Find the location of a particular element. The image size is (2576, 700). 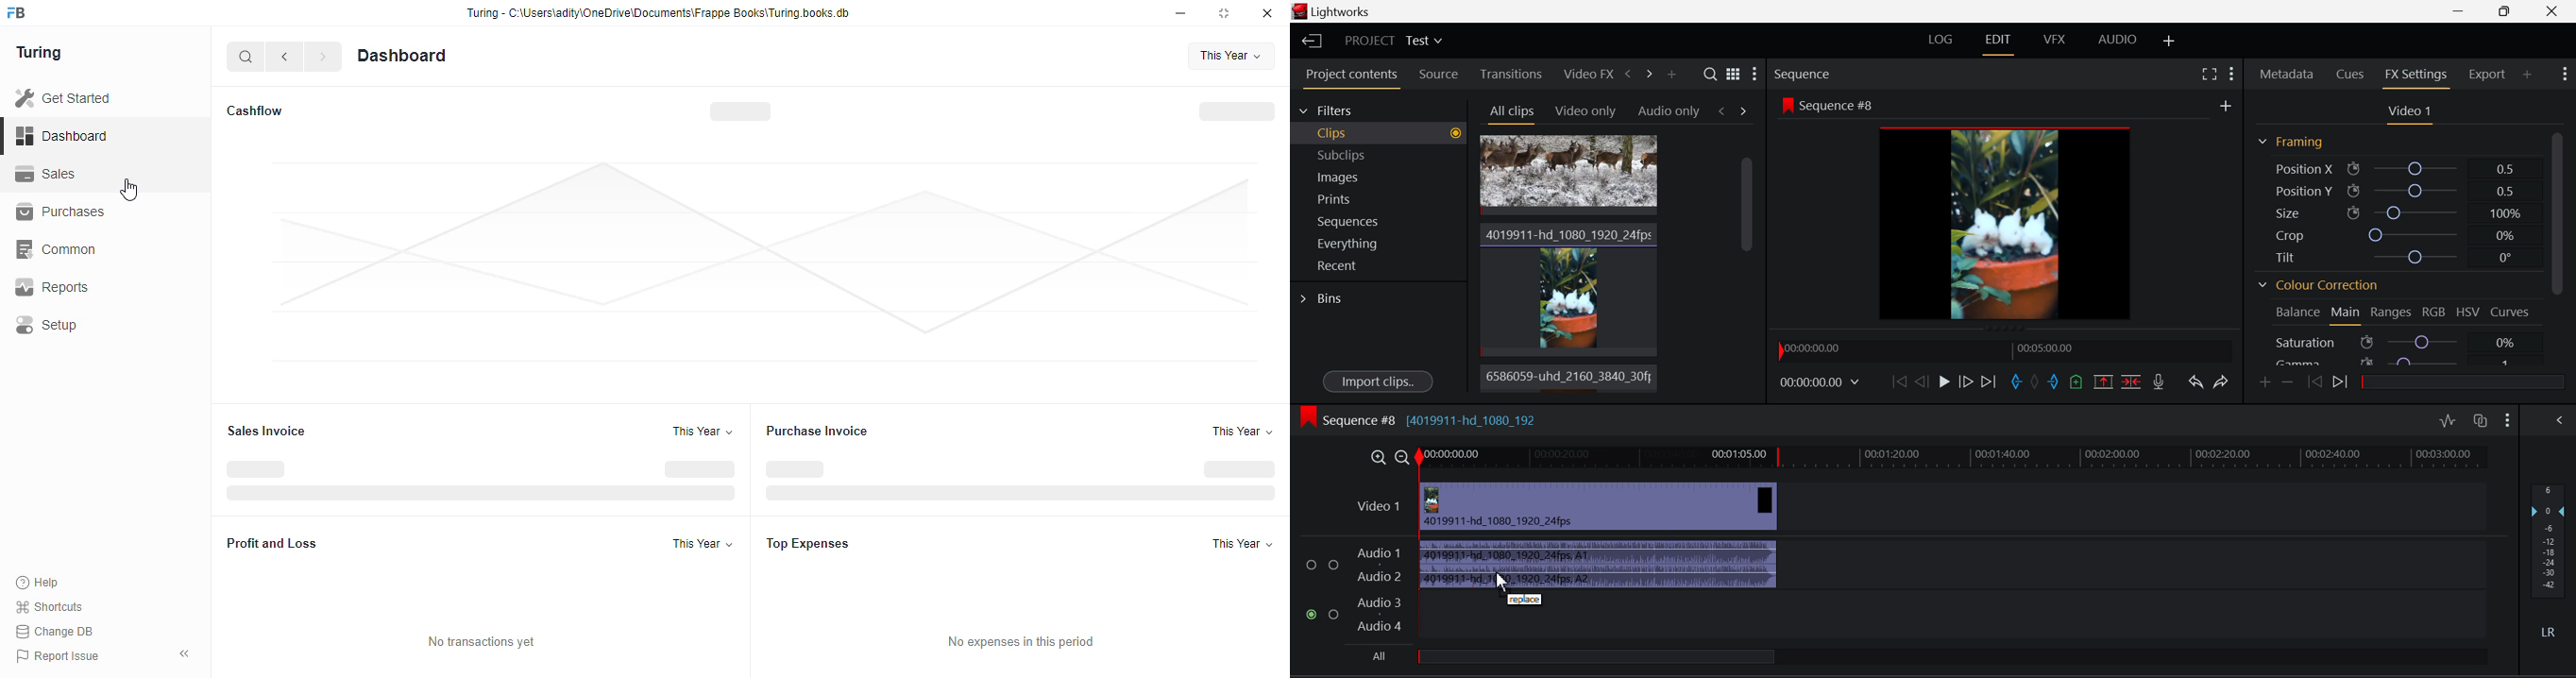

Framing is located at coordinates (2291, 141).